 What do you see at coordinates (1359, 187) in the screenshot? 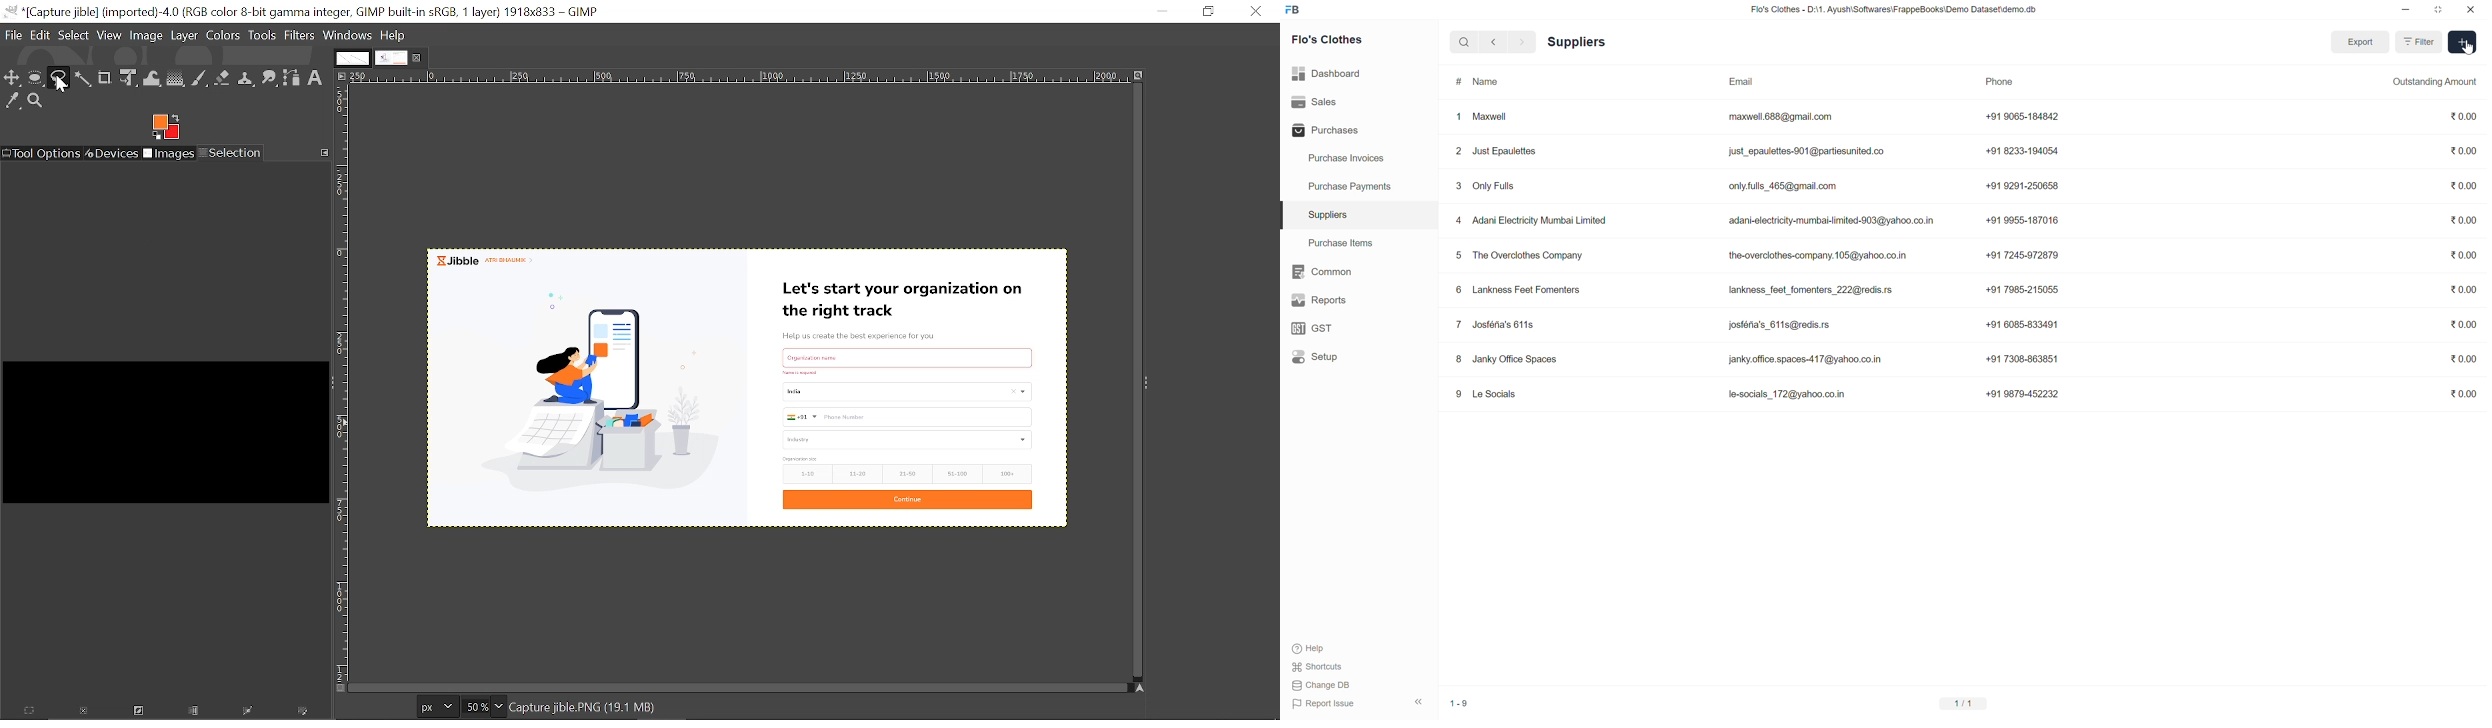
I see `Purchase Payments` at bounding box center [1359, 187].